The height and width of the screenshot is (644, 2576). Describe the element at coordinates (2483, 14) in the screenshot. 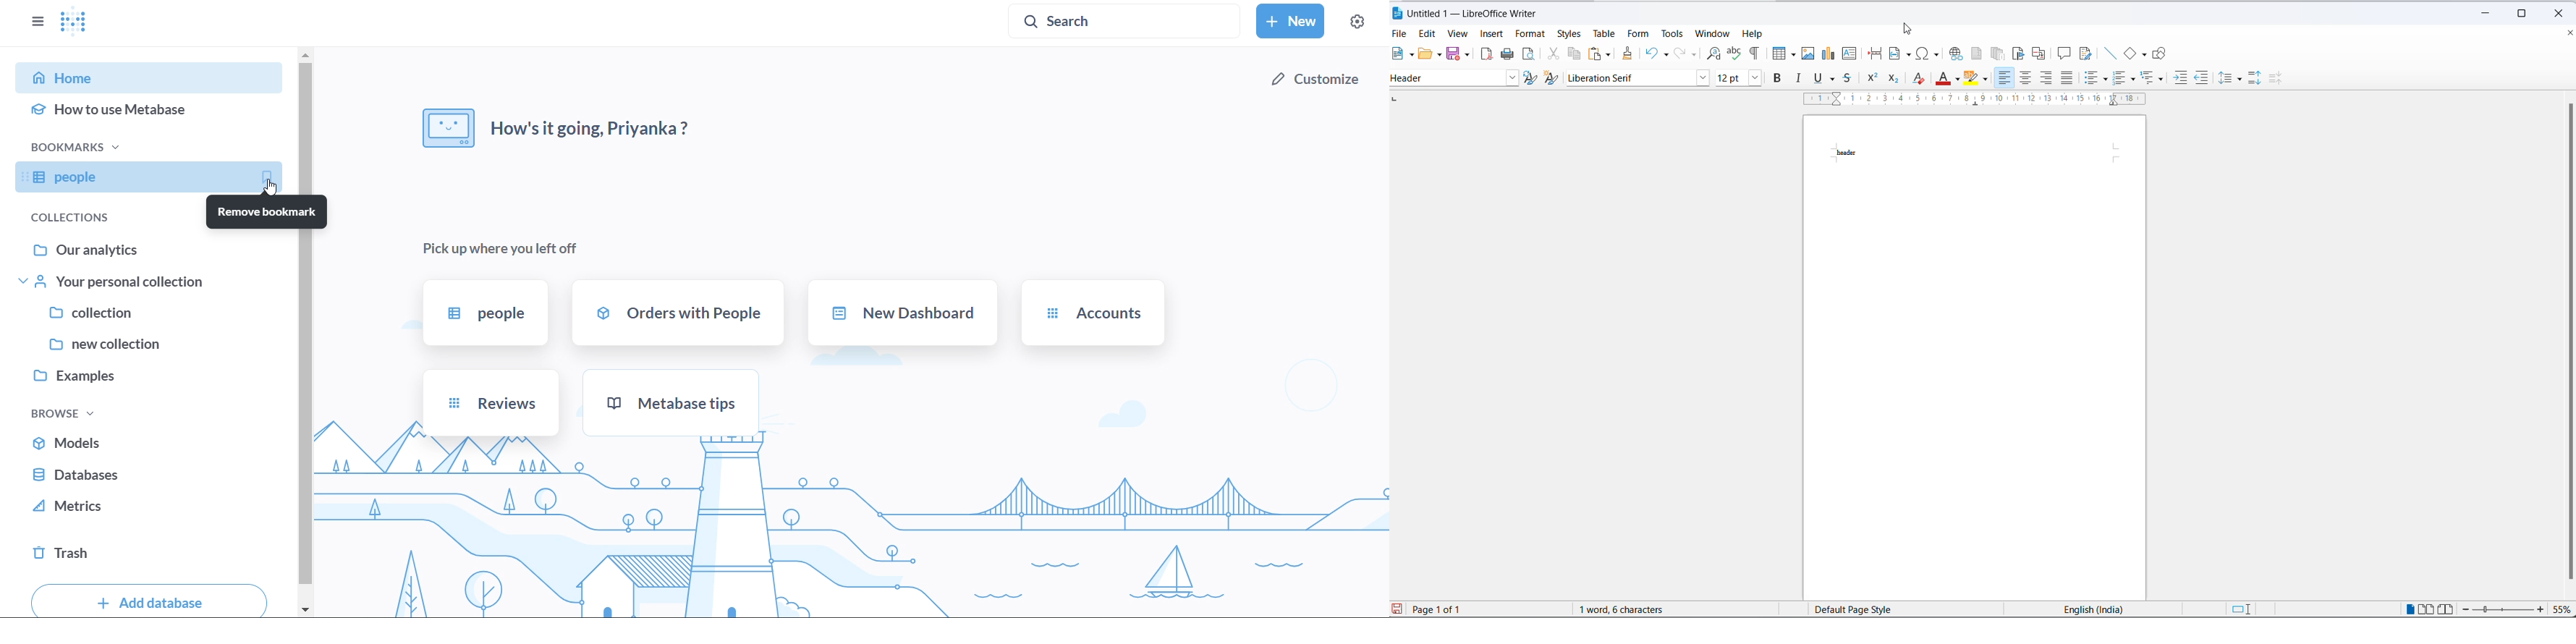

I see `minimize` at that location.